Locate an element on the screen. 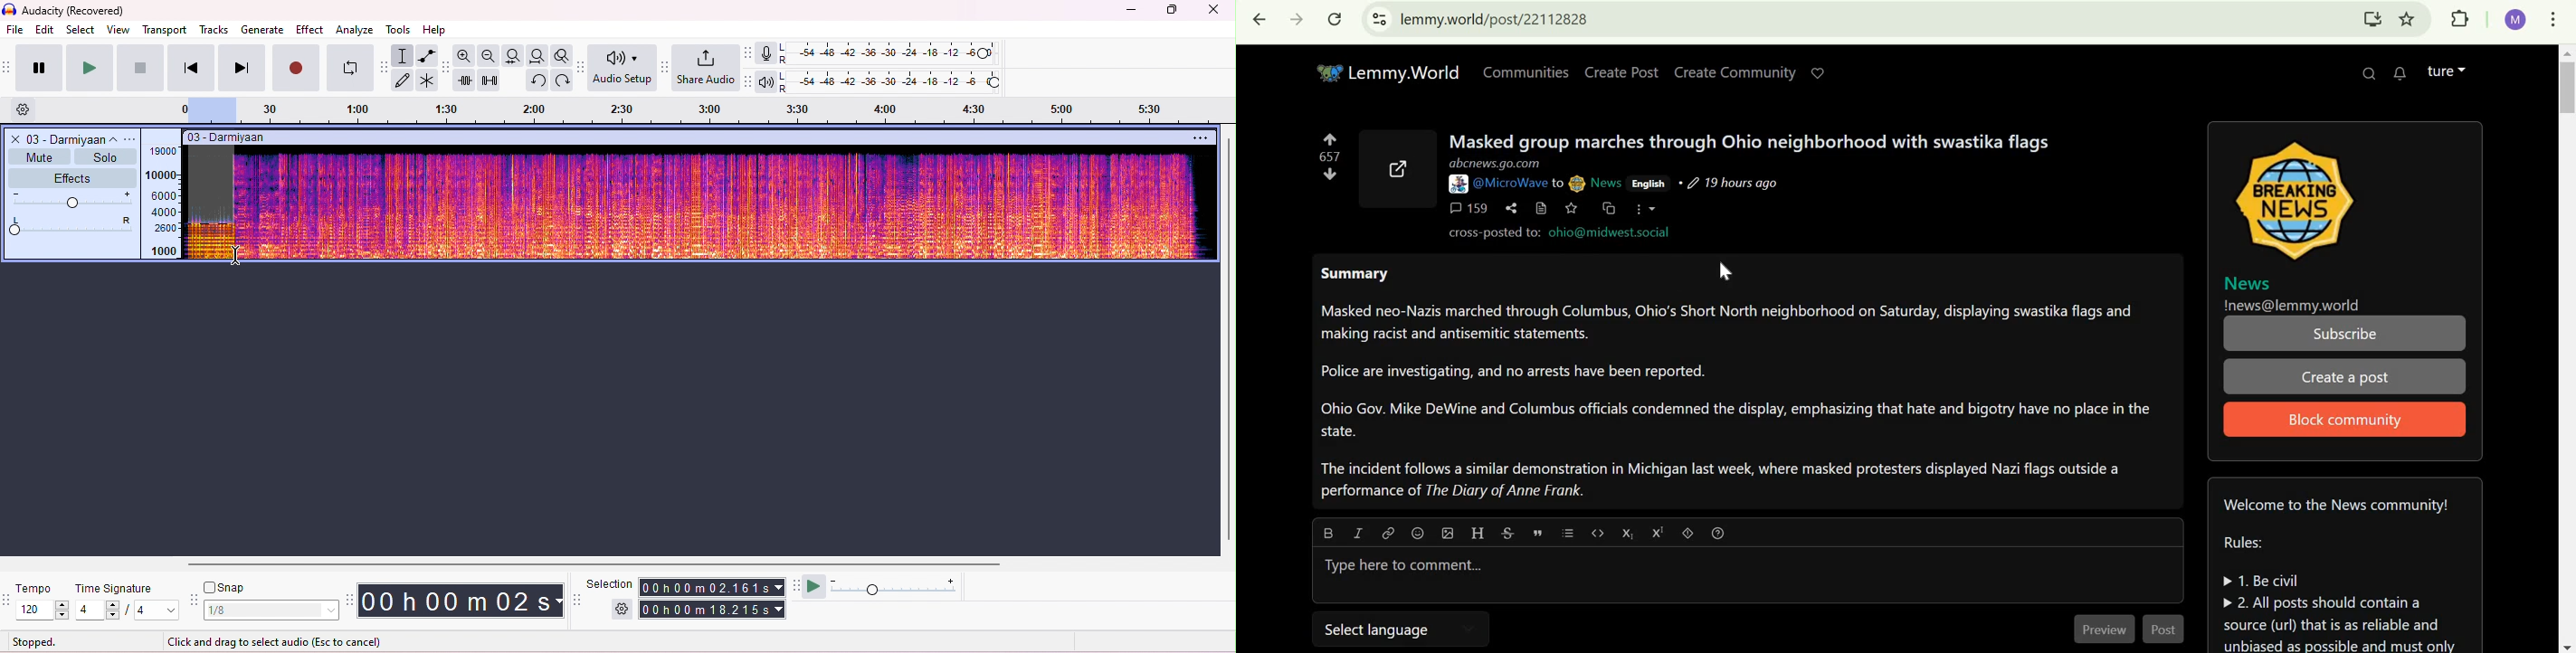 This screenshot has width=2576, height=672. audacity time is located at coordinates (462, 600).